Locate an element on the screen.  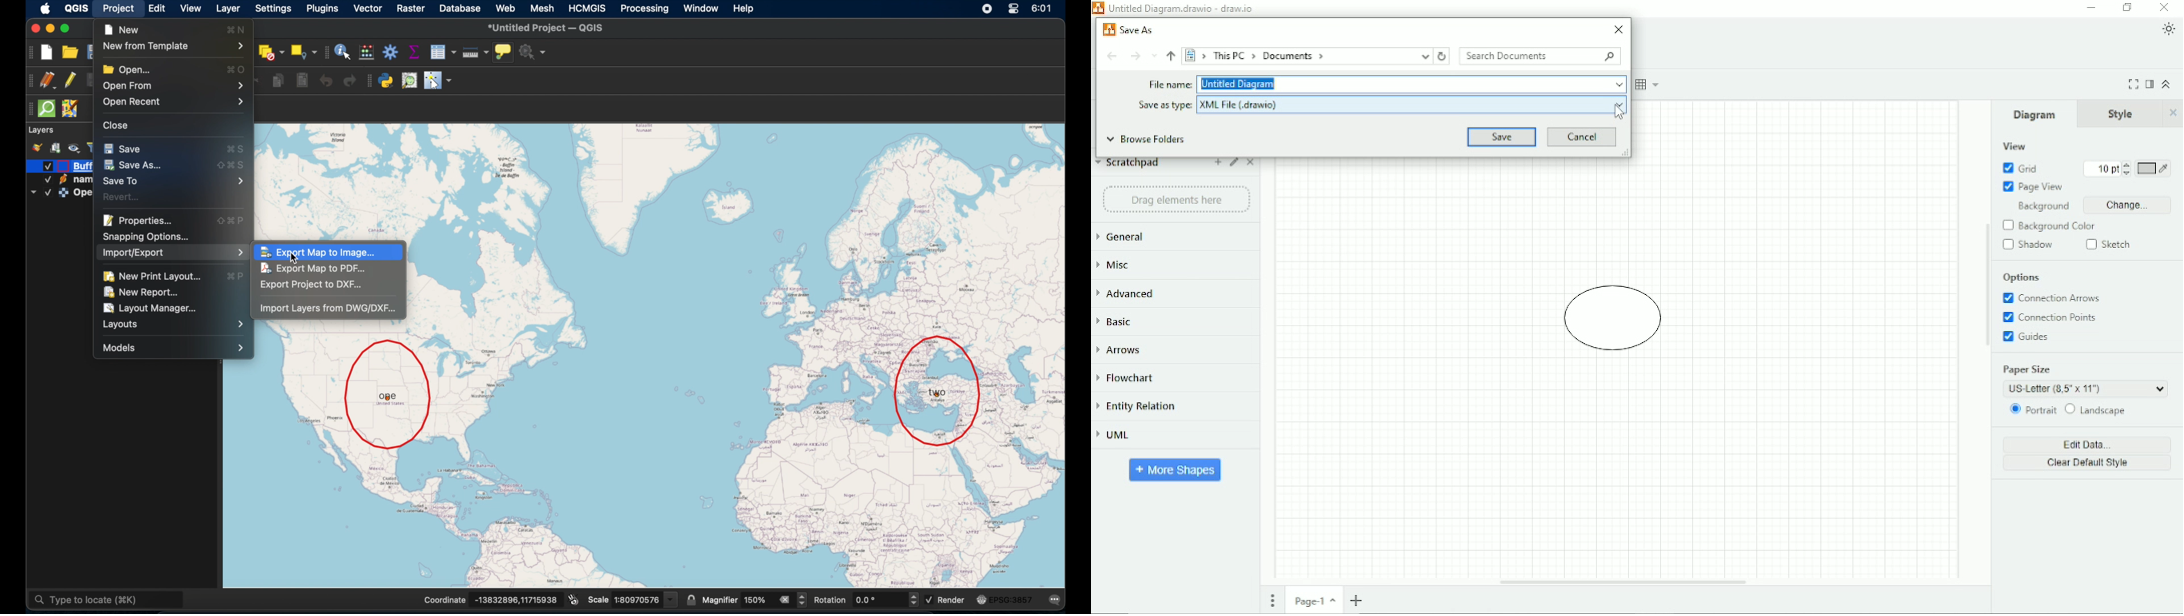
open field calculator is located at coordinates (368, 52).